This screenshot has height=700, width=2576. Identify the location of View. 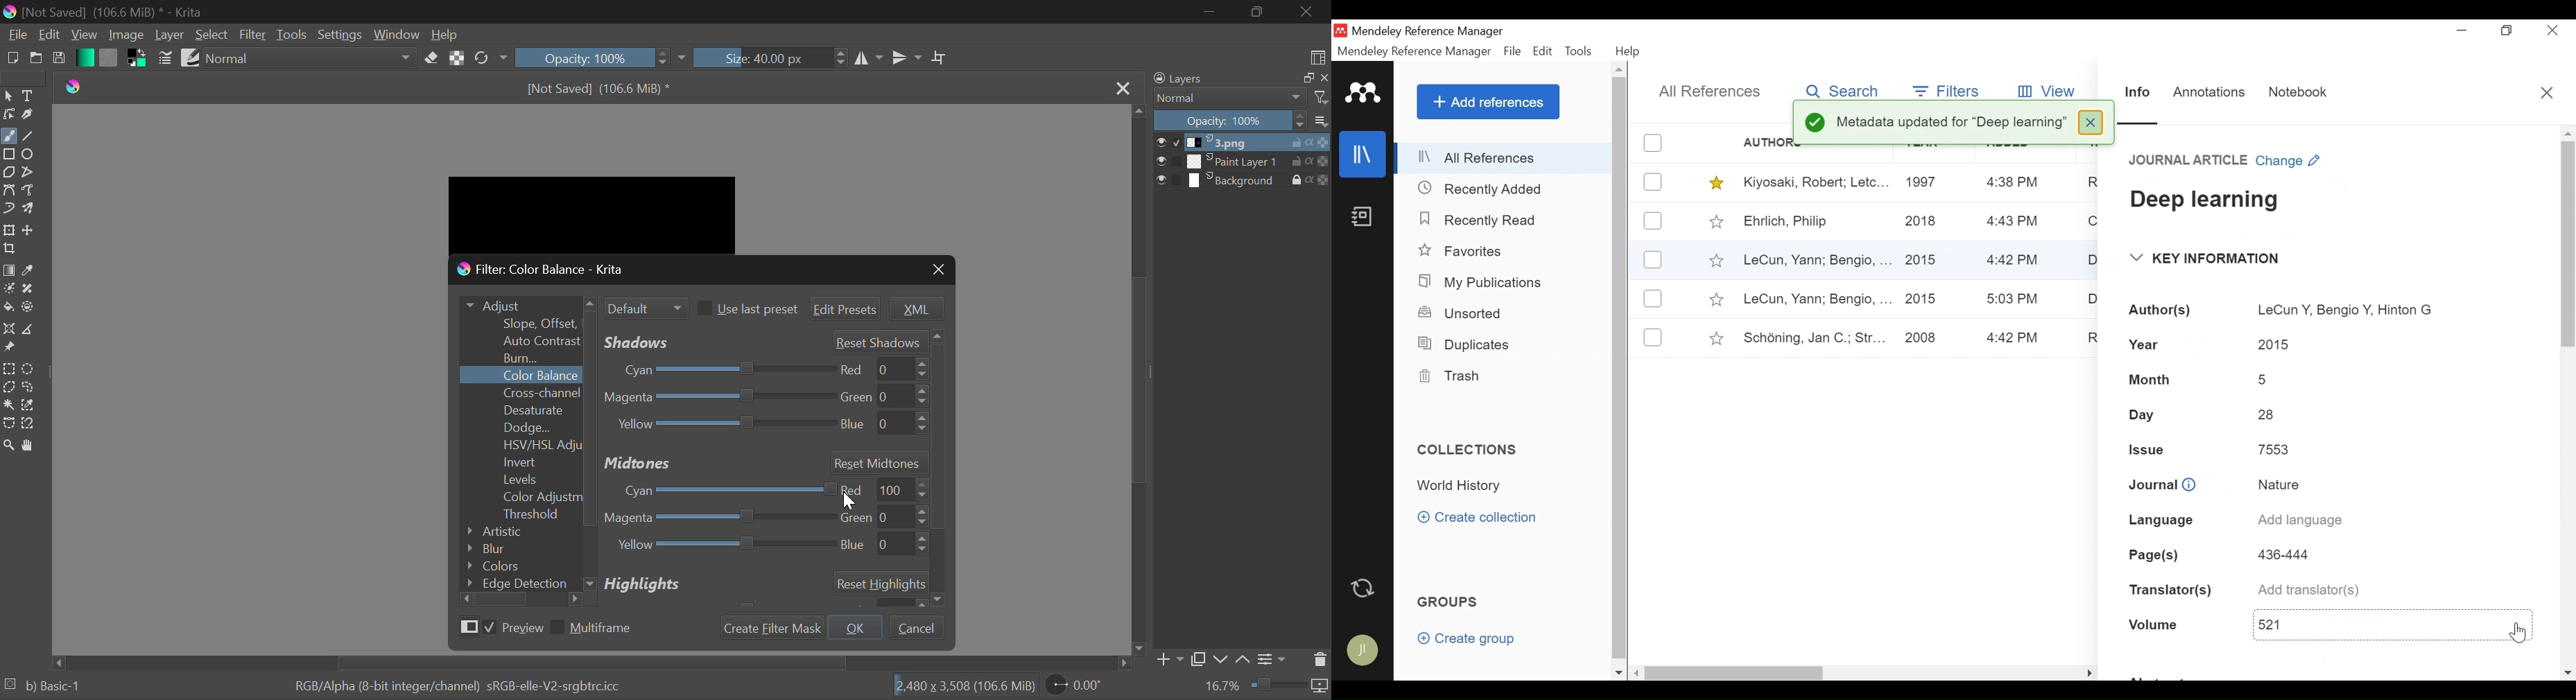
(84, 36).